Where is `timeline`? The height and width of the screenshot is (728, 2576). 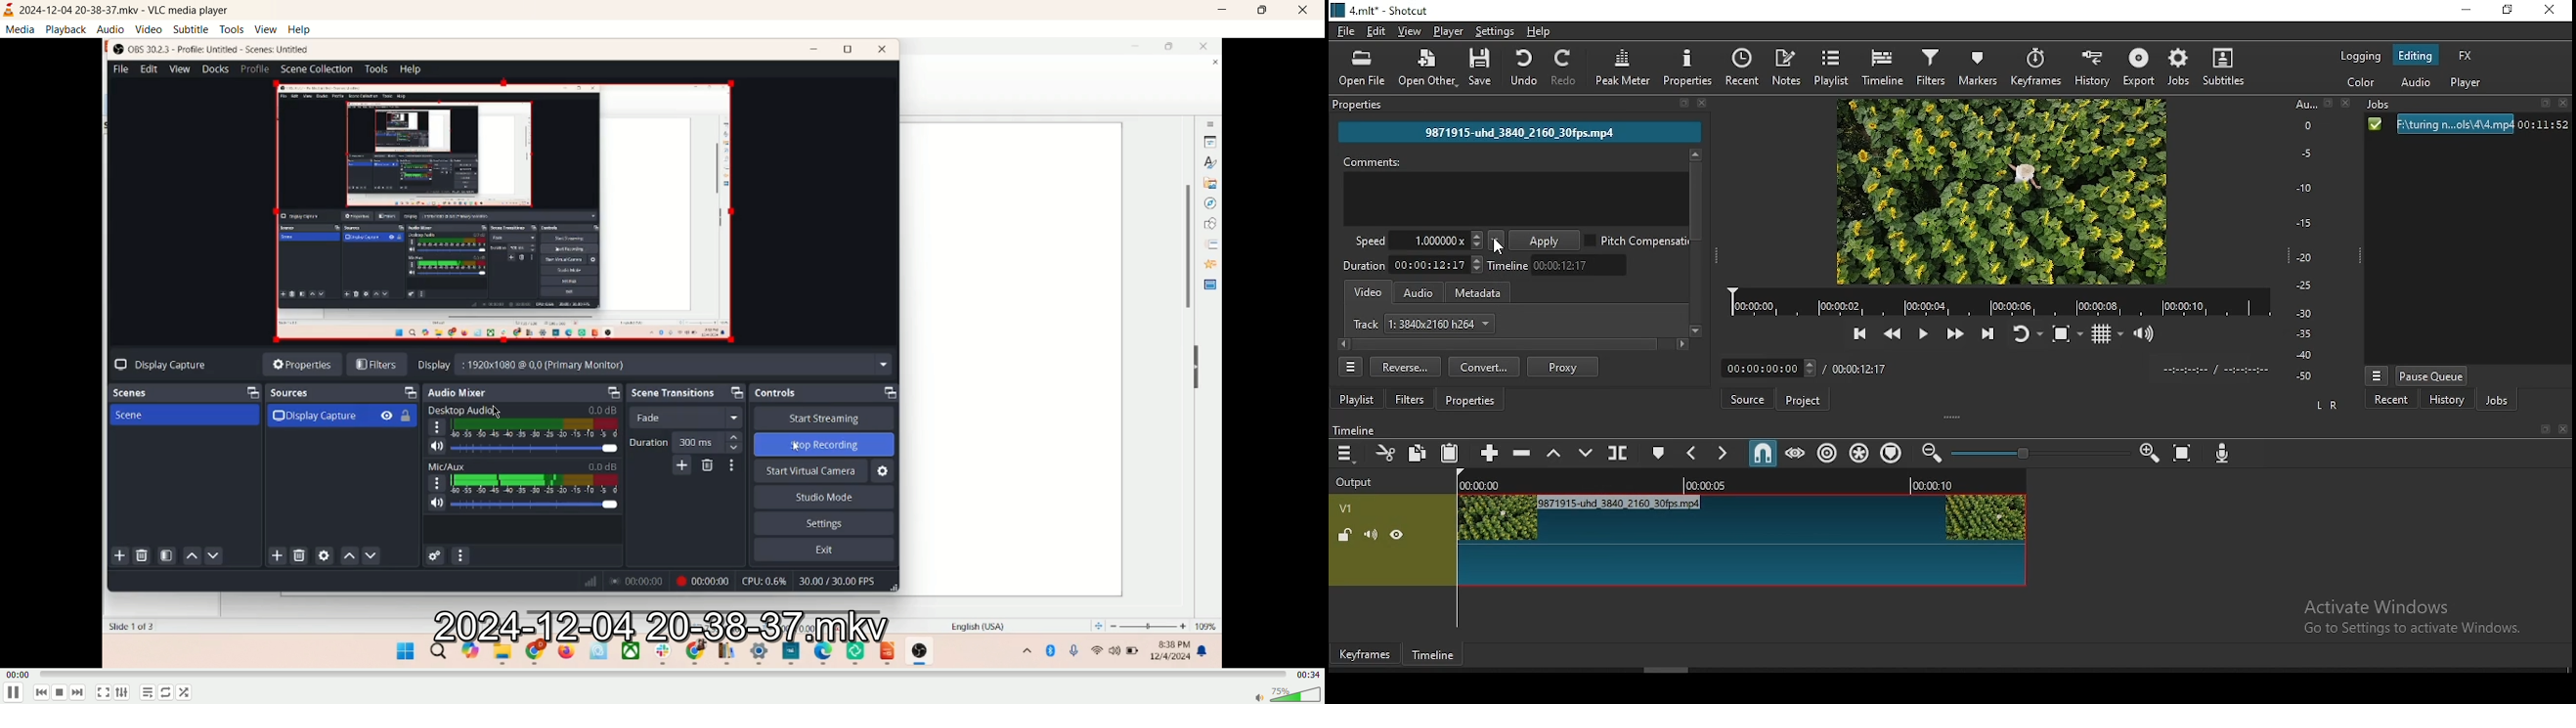
timeline is located at coordinates (1434, 655).